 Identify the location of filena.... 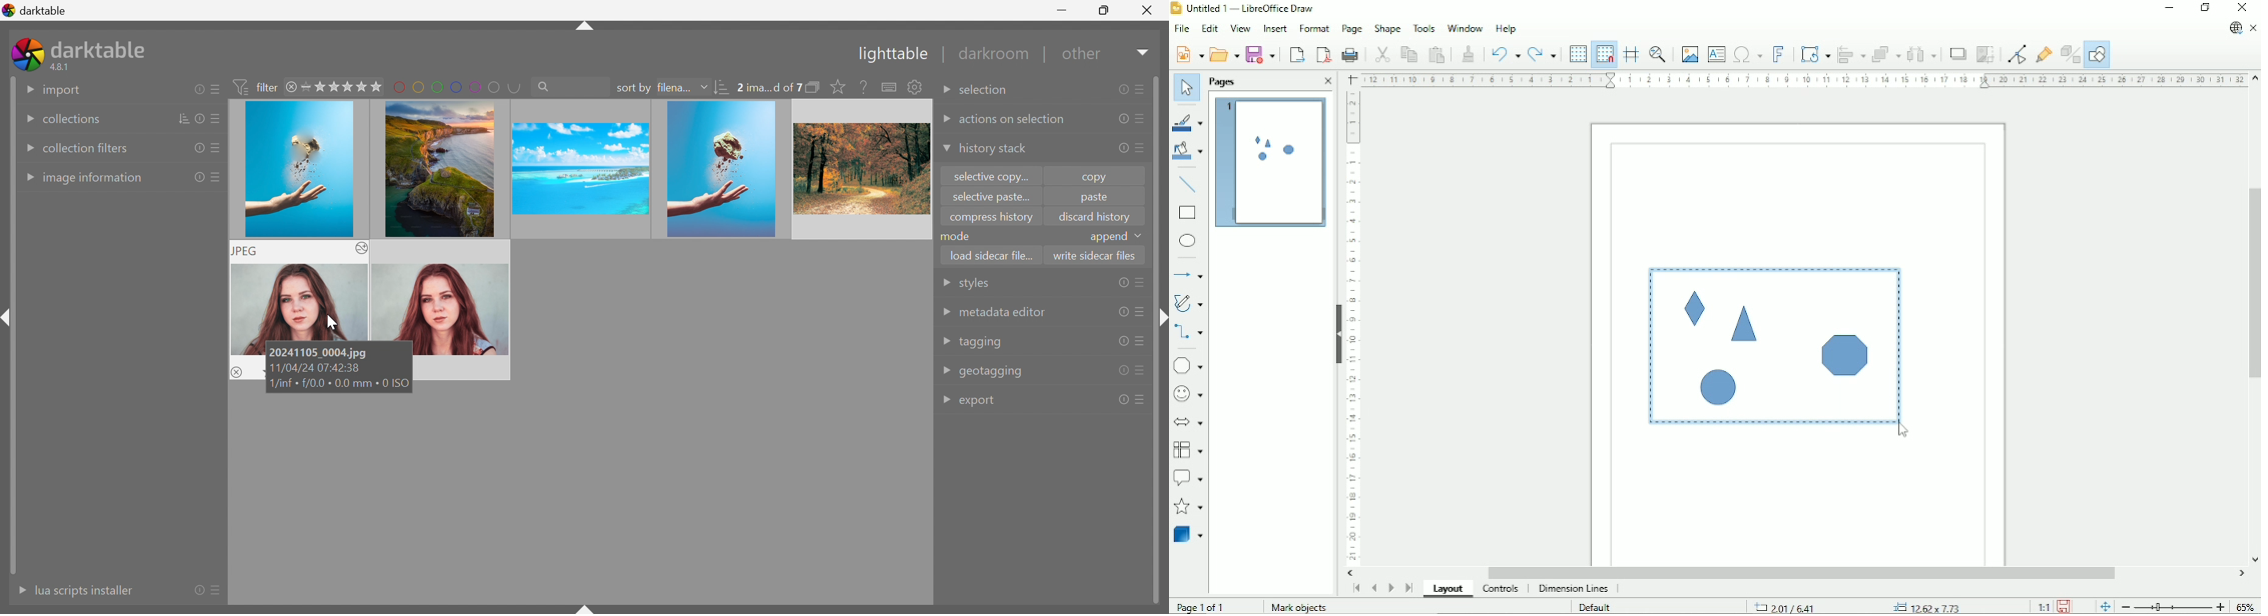
(673, 88).